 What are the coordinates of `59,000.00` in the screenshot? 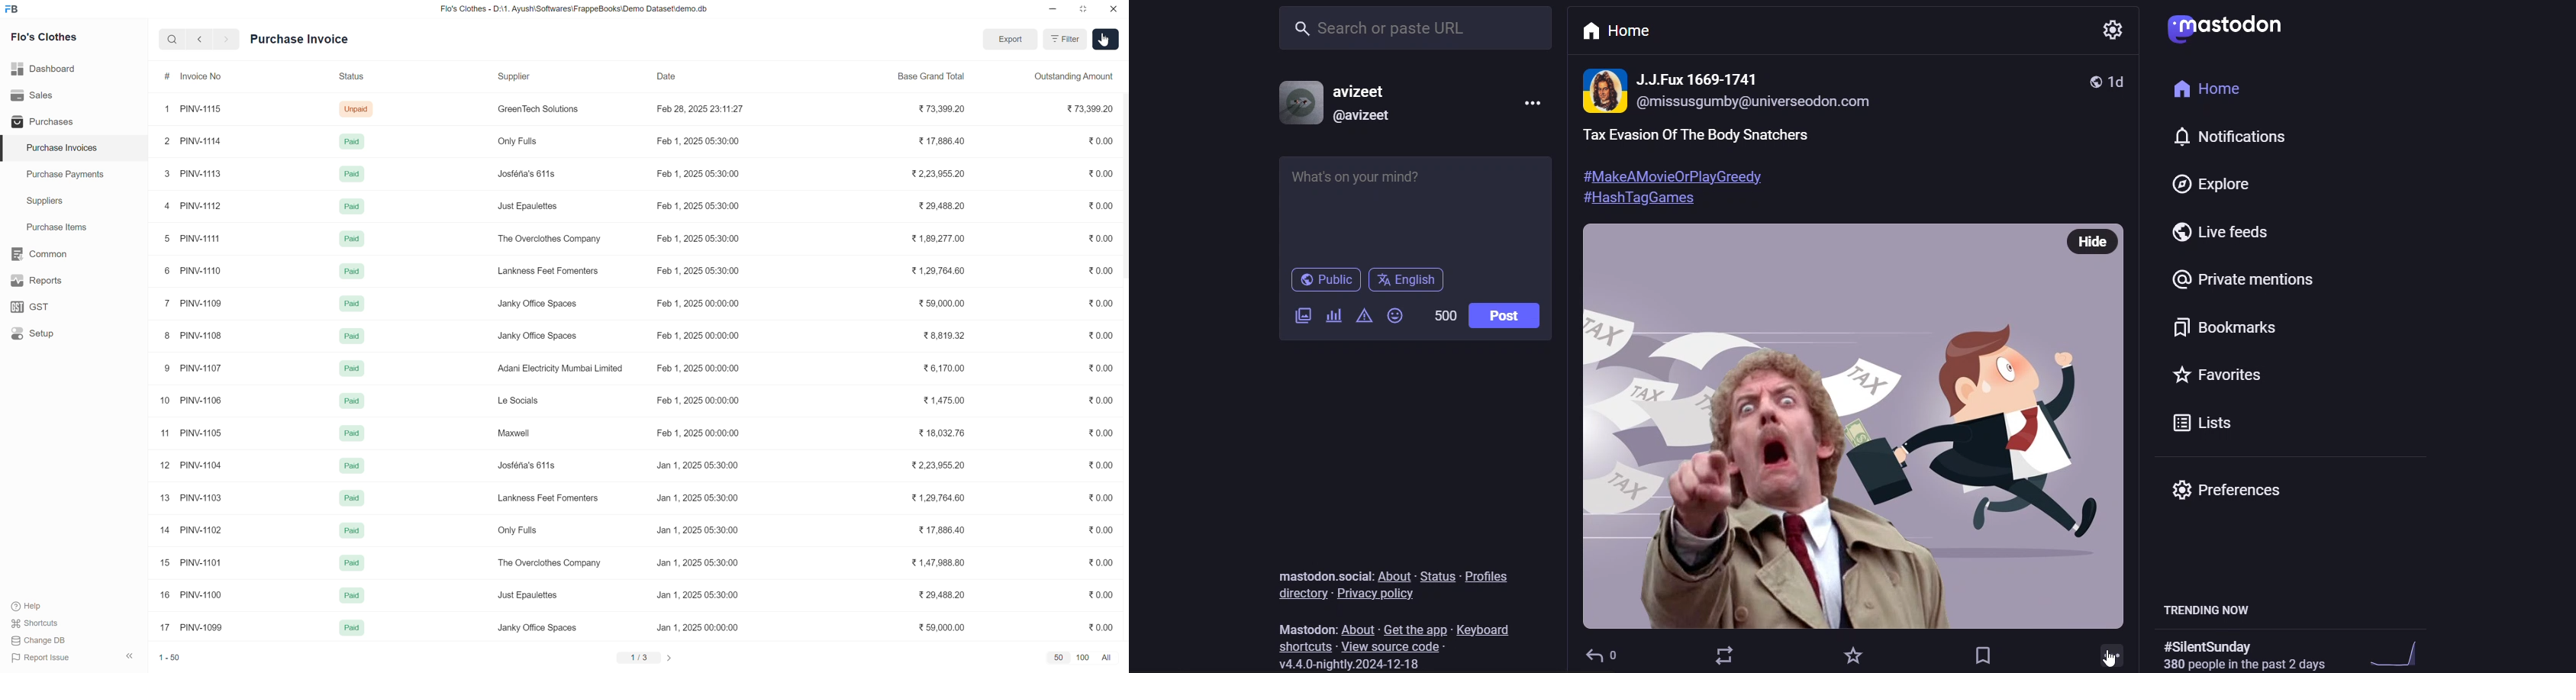 It's located at (943, 302).